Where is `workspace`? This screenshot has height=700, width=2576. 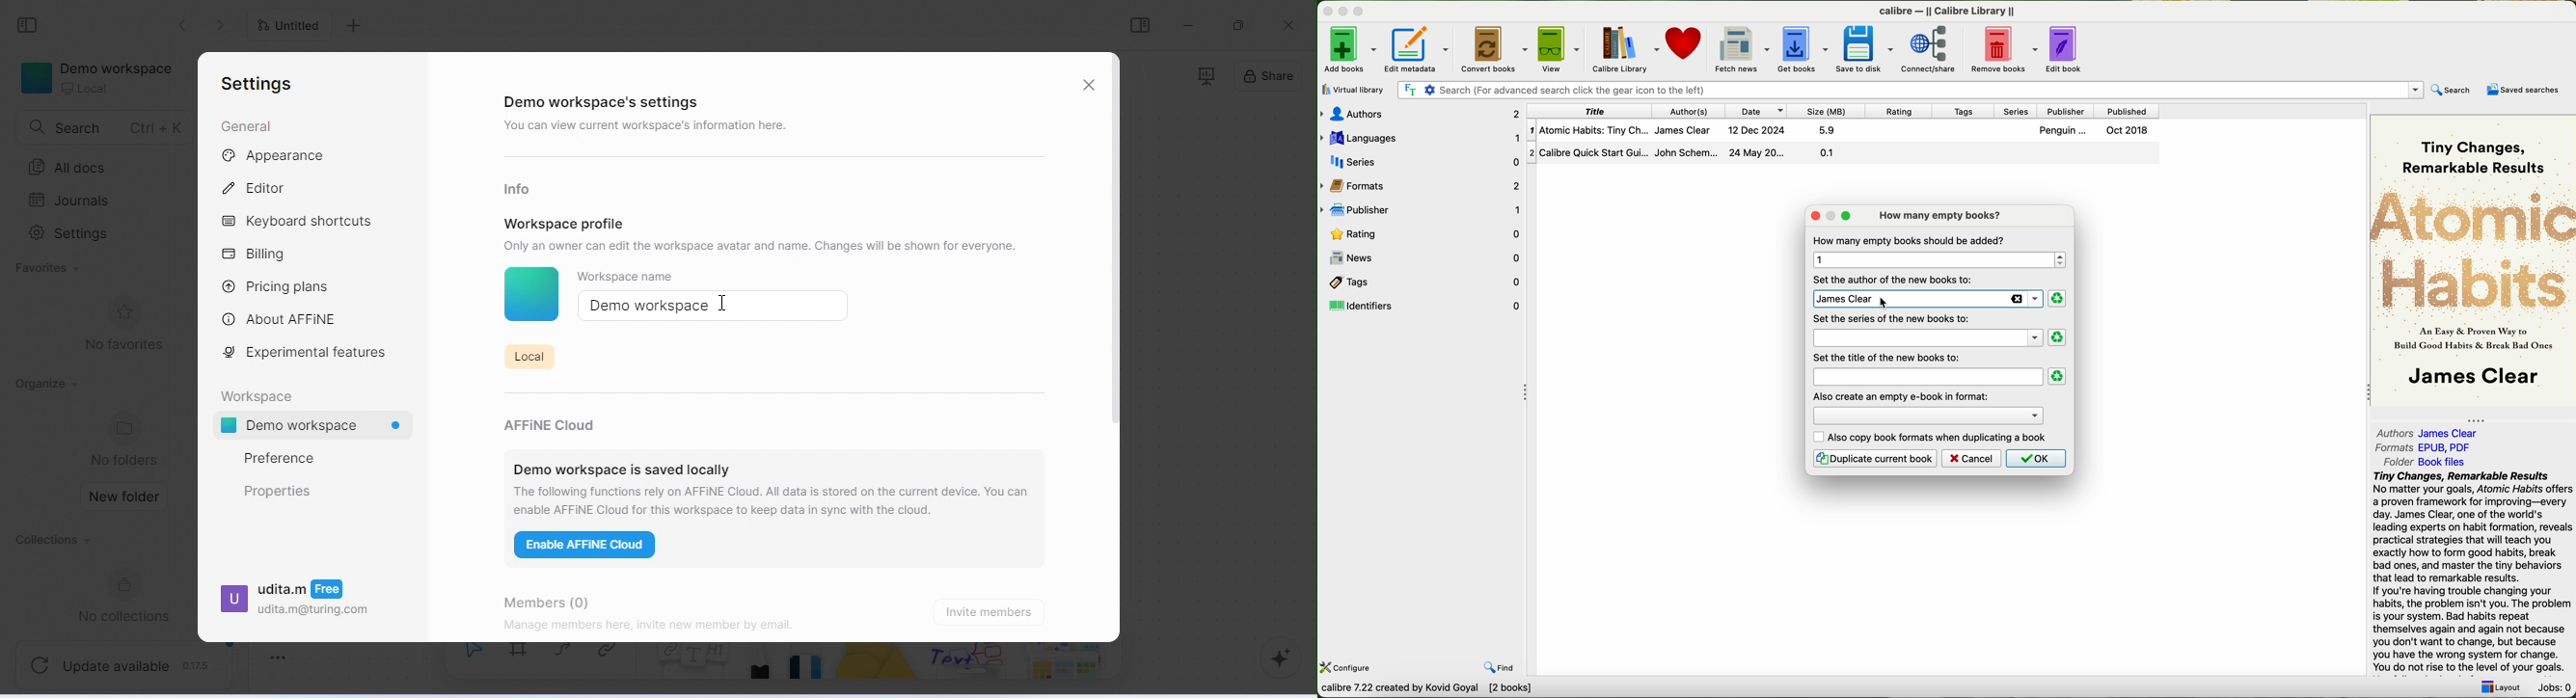 workspace is located at coordinates (261, 394).